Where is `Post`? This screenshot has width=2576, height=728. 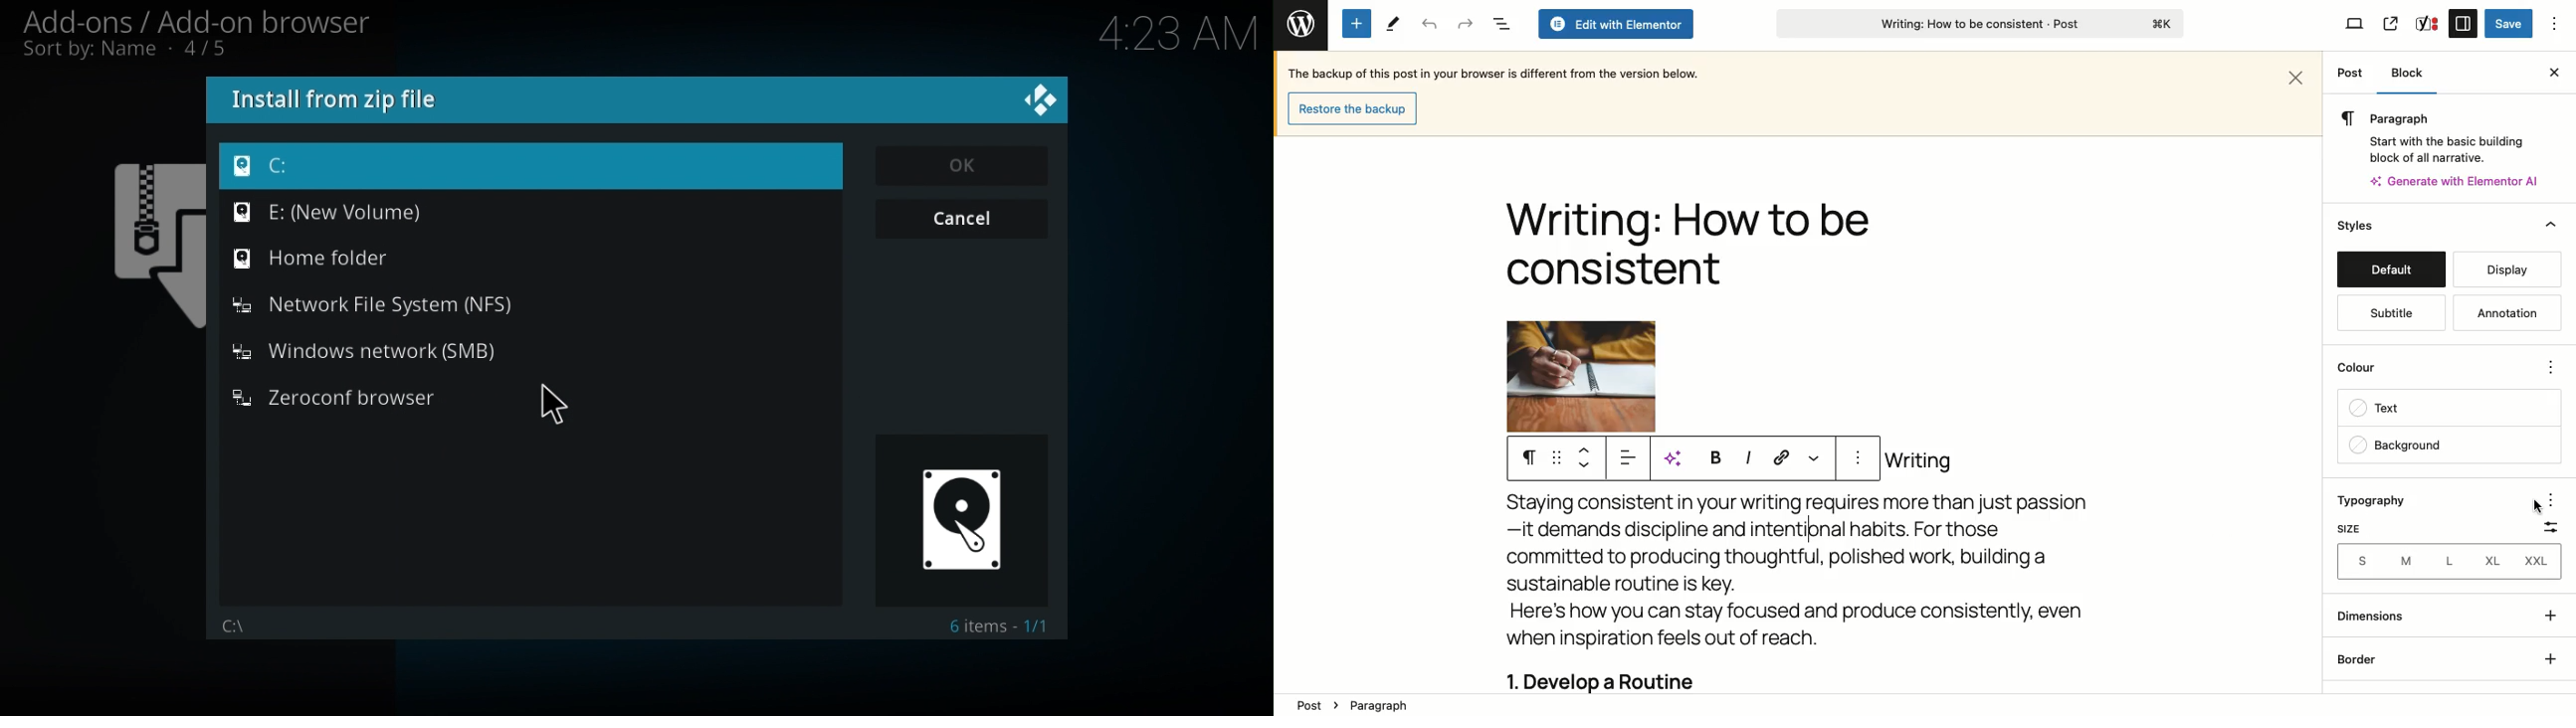 Post is located at coordinates (1308, 705).